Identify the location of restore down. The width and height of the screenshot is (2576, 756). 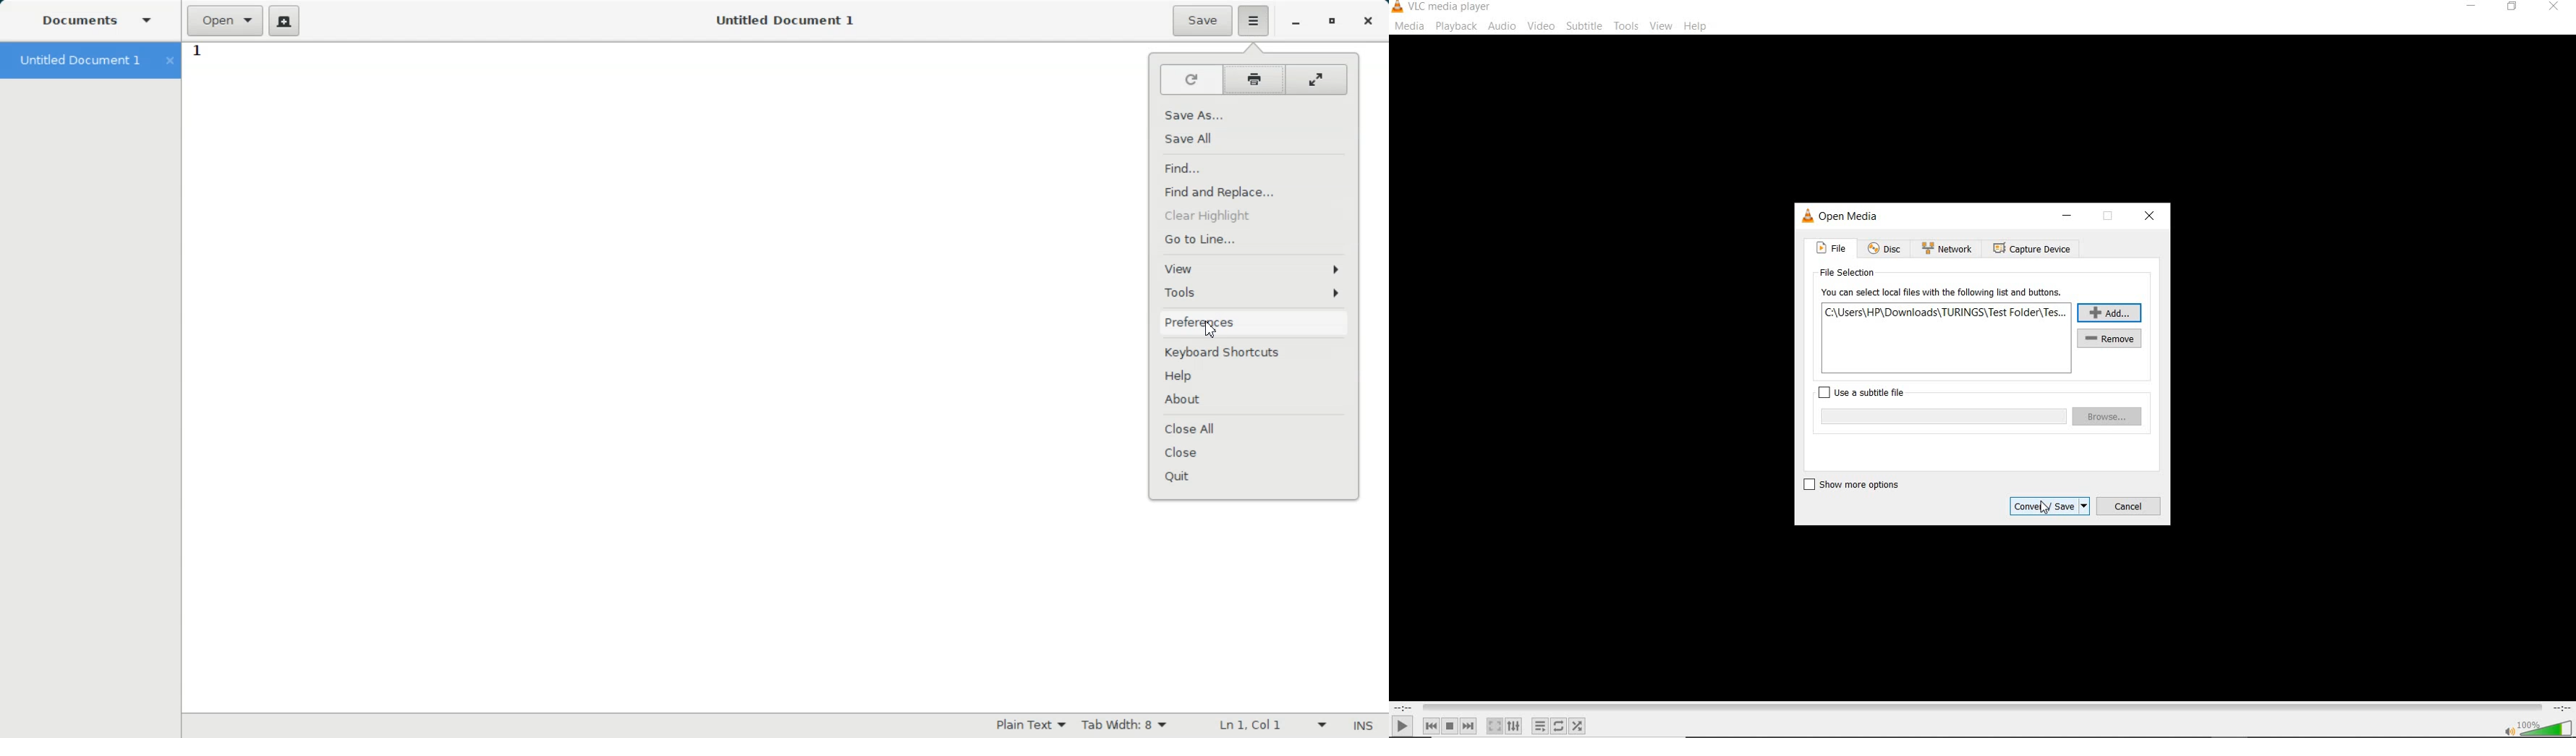
(2515, 7).